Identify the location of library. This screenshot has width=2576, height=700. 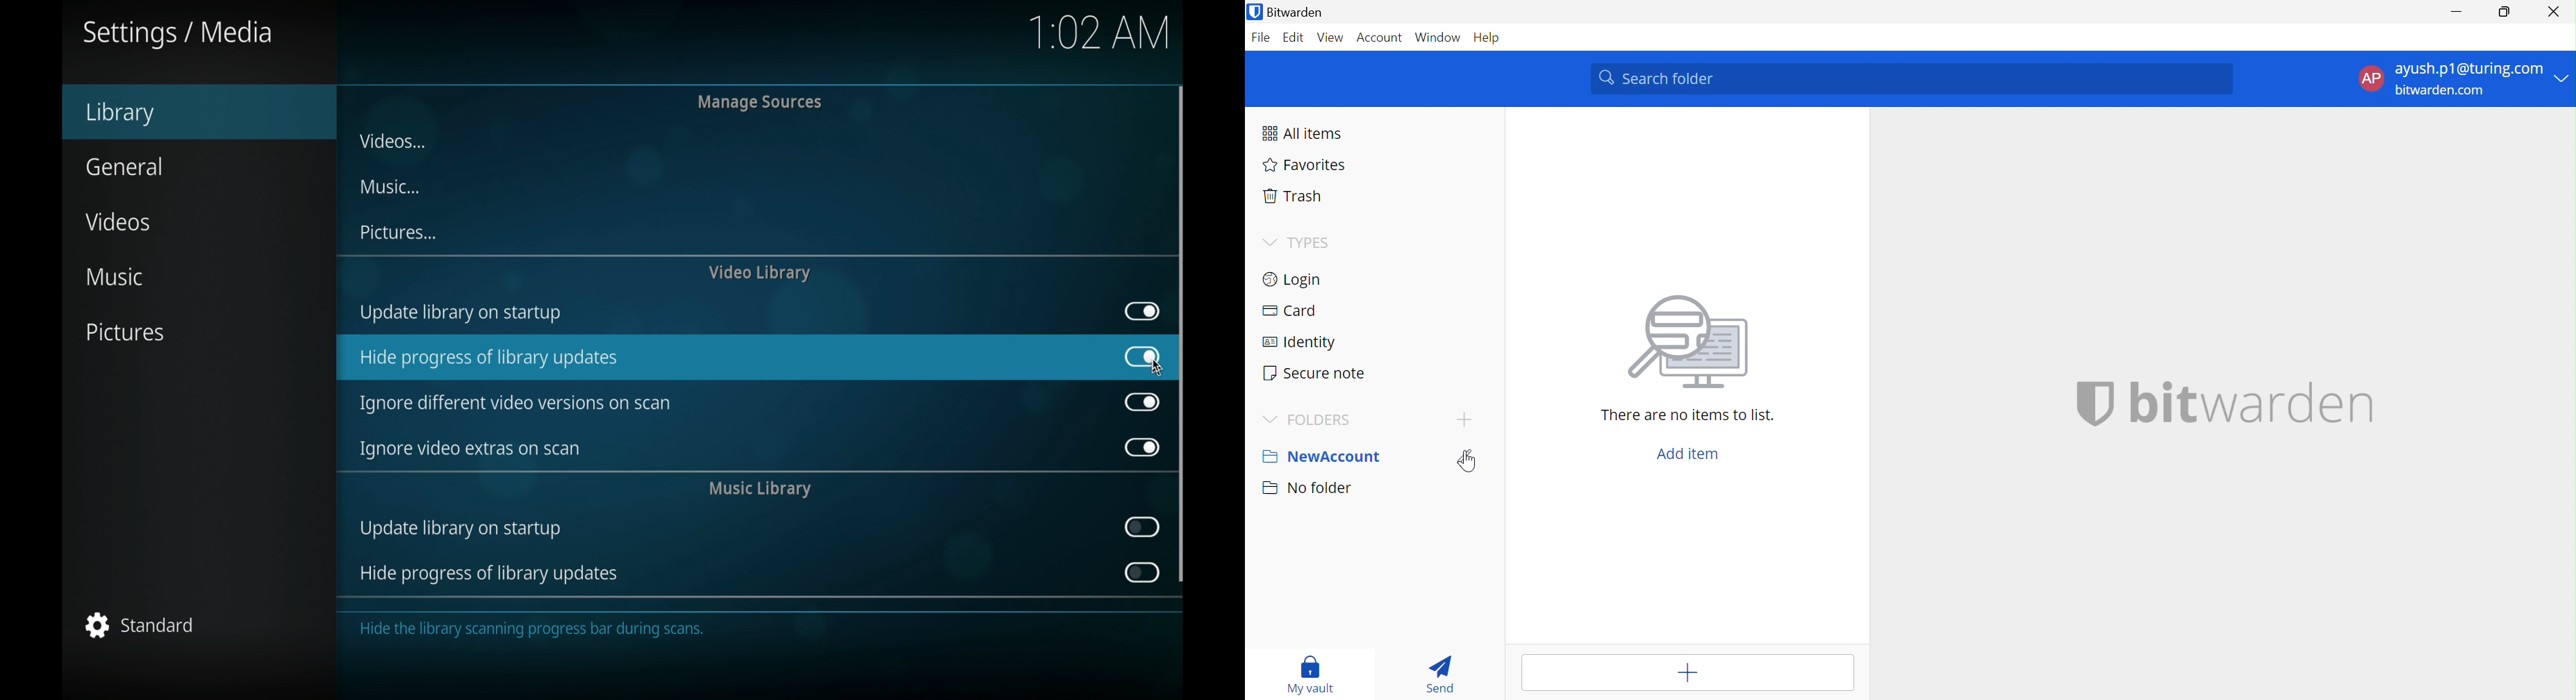
(122, 113).